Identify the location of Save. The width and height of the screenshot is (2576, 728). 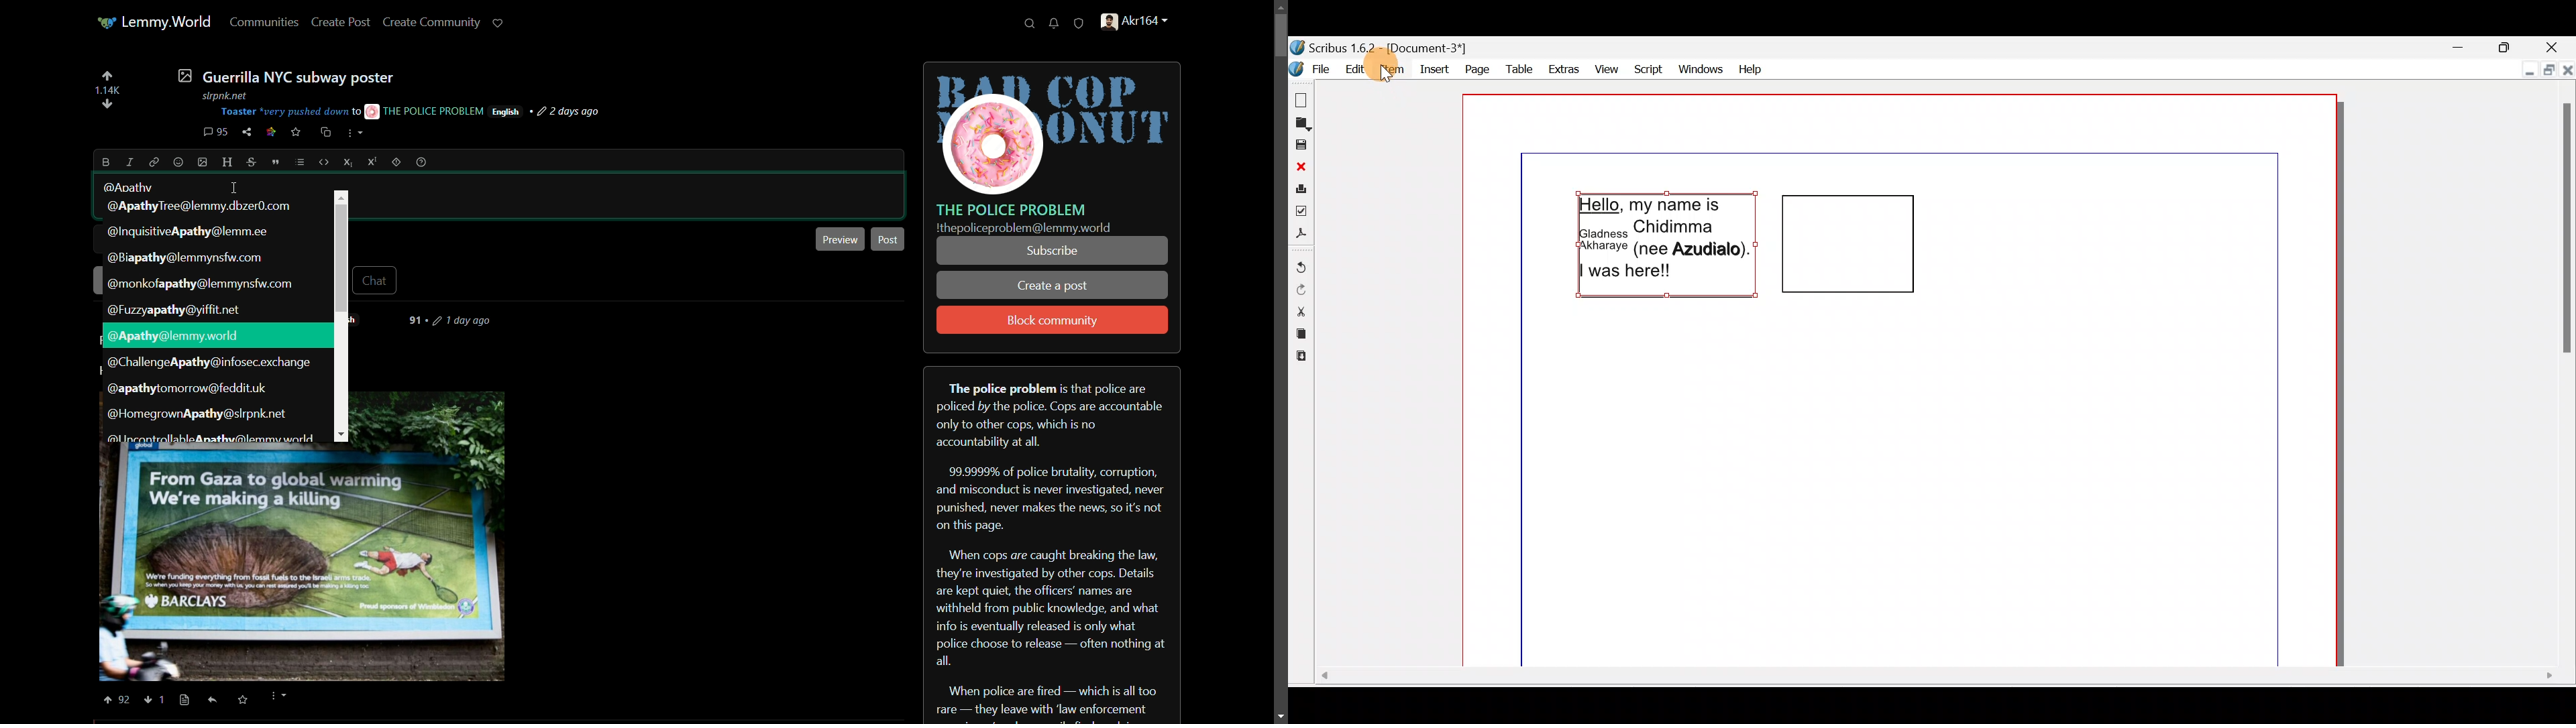
(1301, 144).